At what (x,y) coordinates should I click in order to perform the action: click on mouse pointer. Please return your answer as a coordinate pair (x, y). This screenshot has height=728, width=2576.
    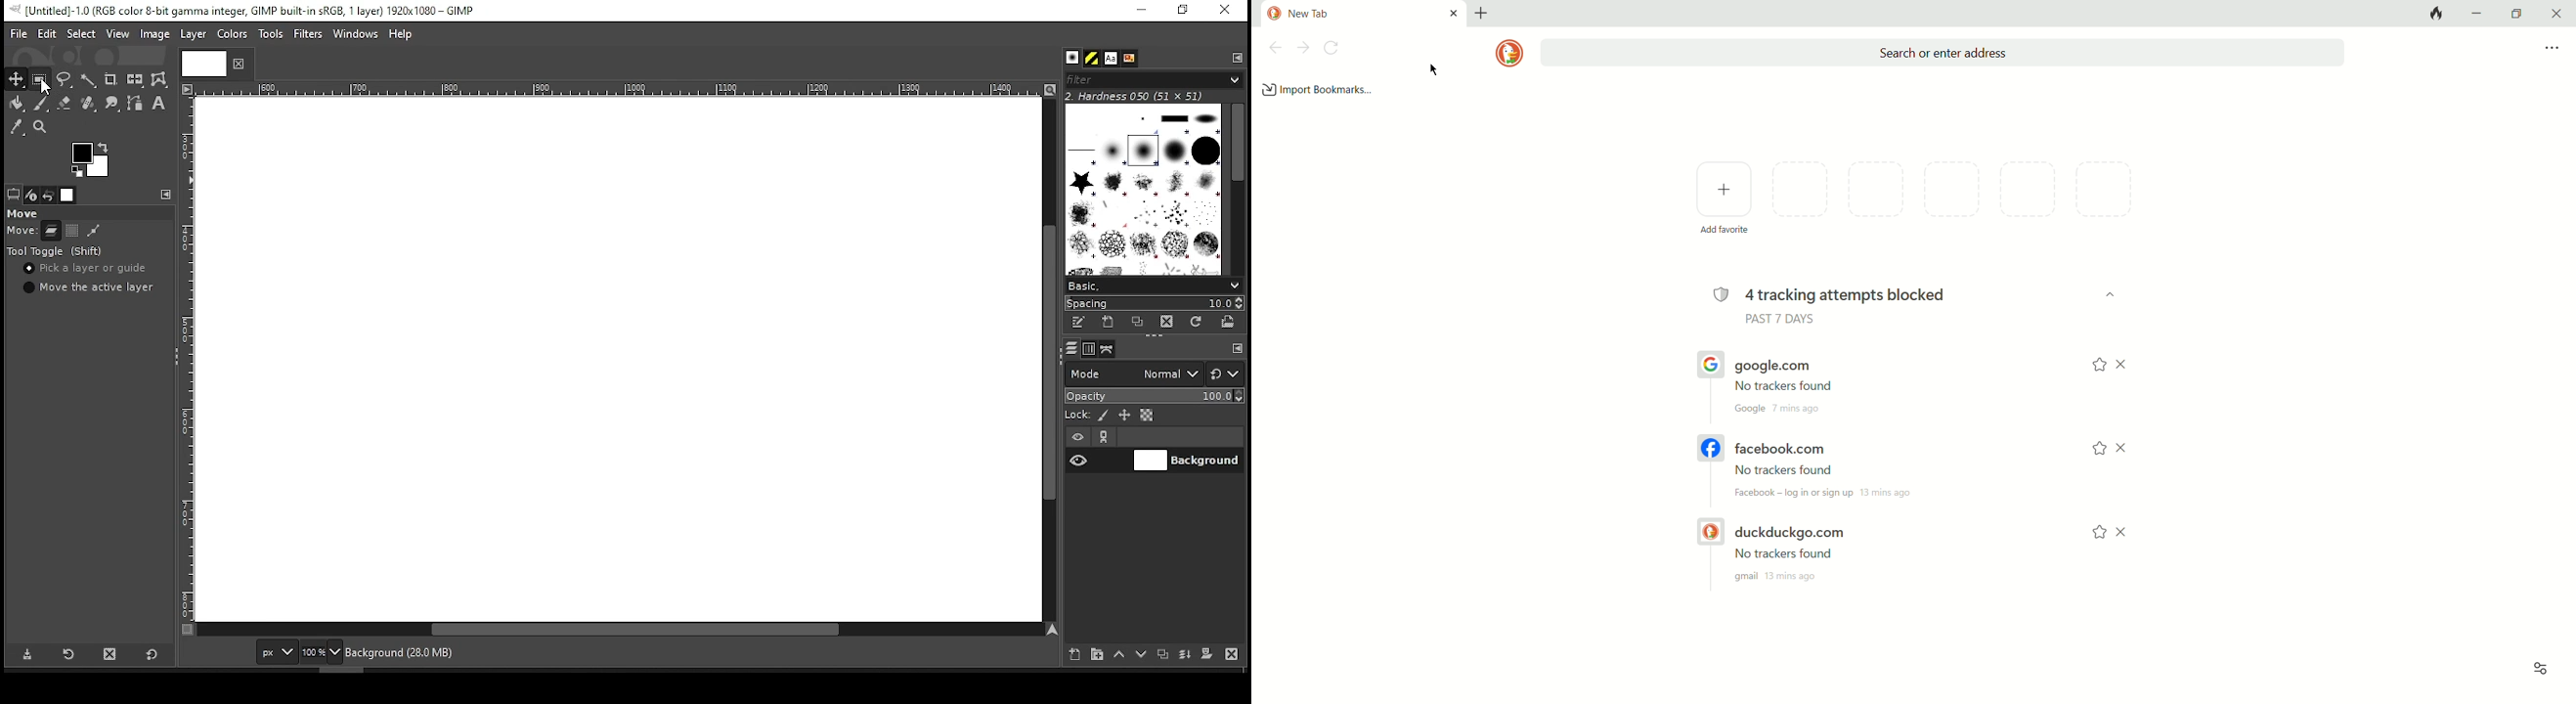
    Looking at the image, I should click on (43, 85).